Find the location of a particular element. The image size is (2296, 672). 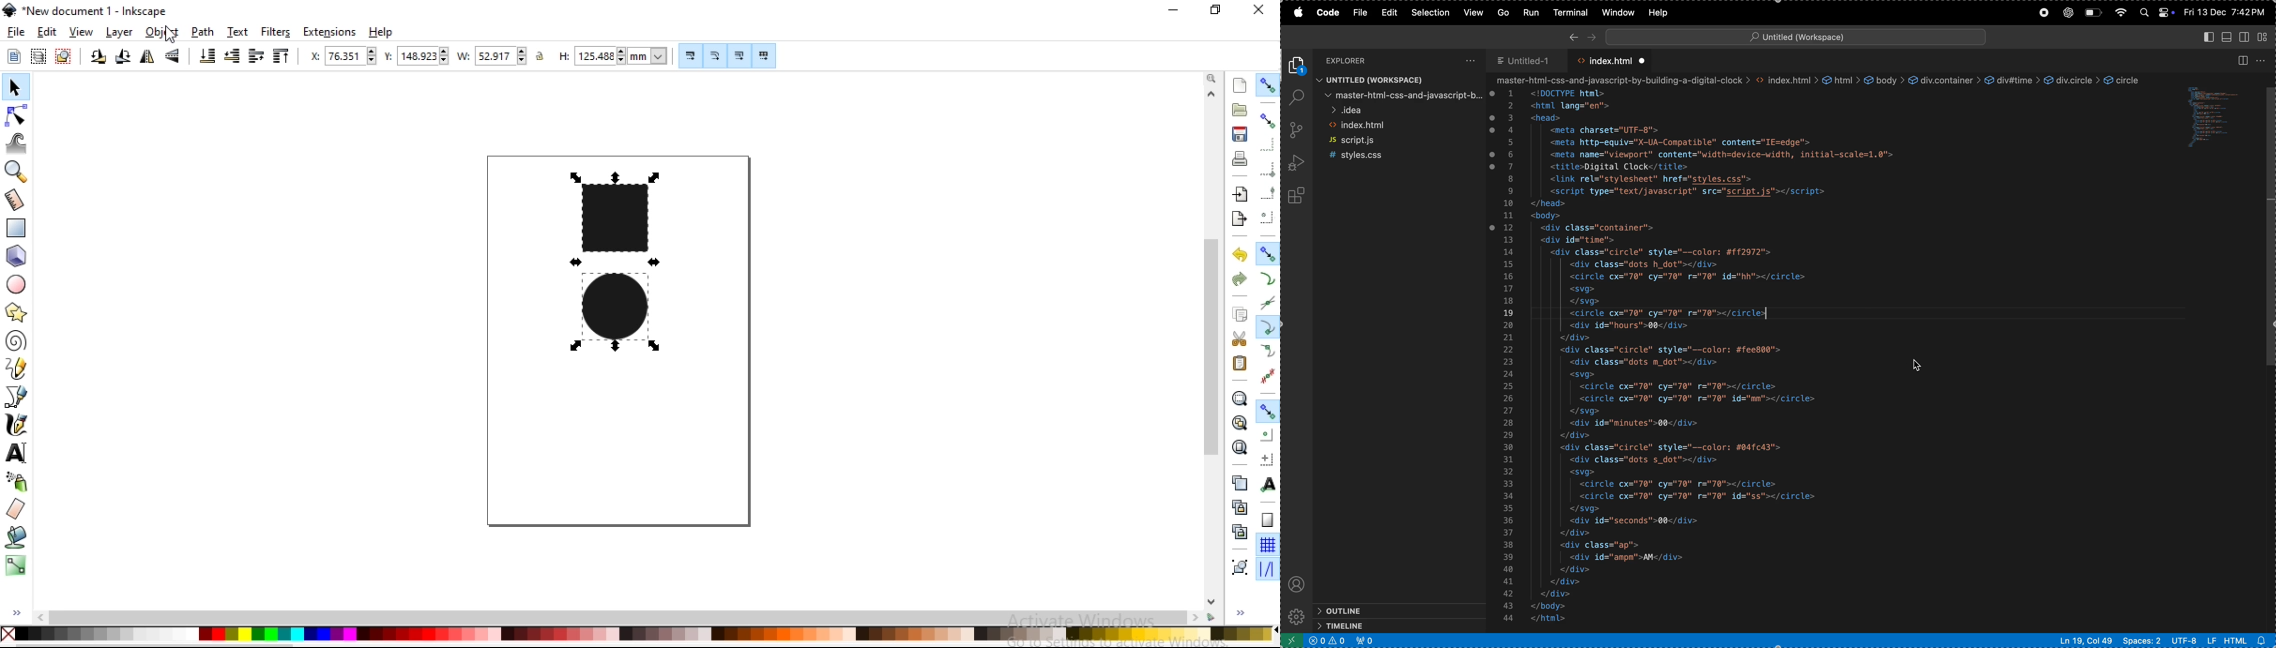

object is located at coordinates (162, 32).